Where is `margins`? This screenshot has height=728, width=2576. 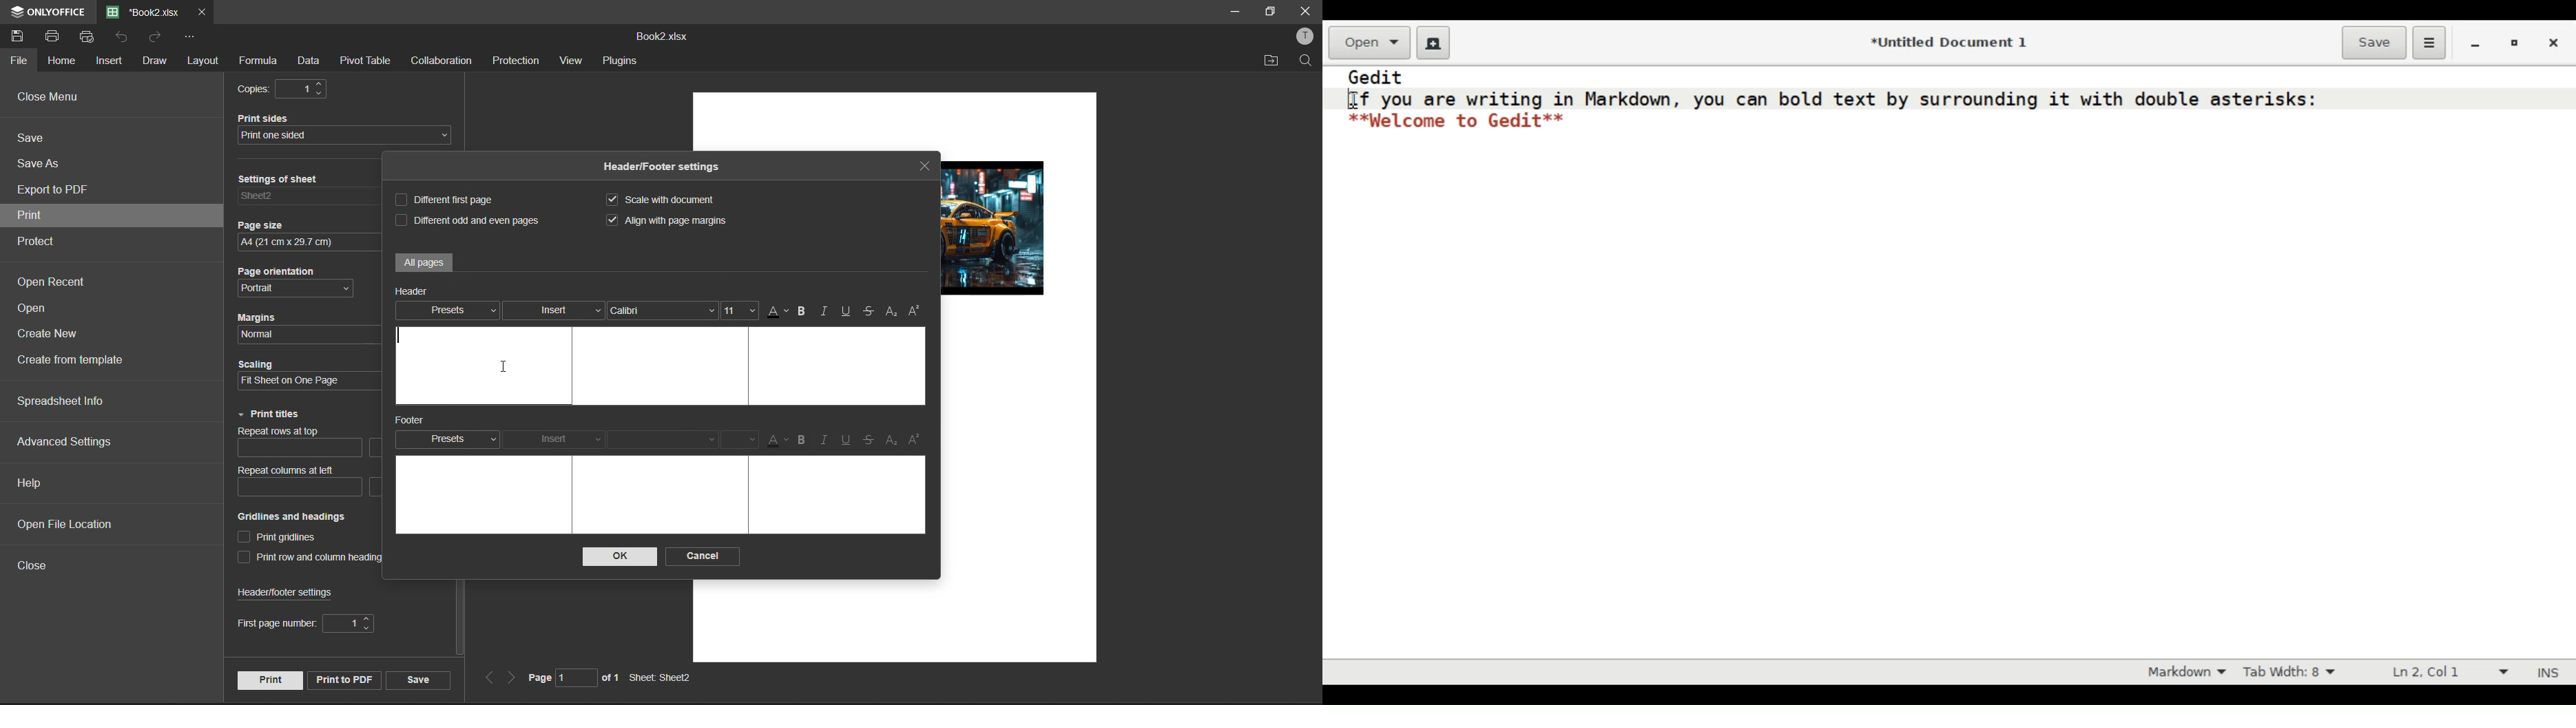 margins is located at coordinates (298, 324).